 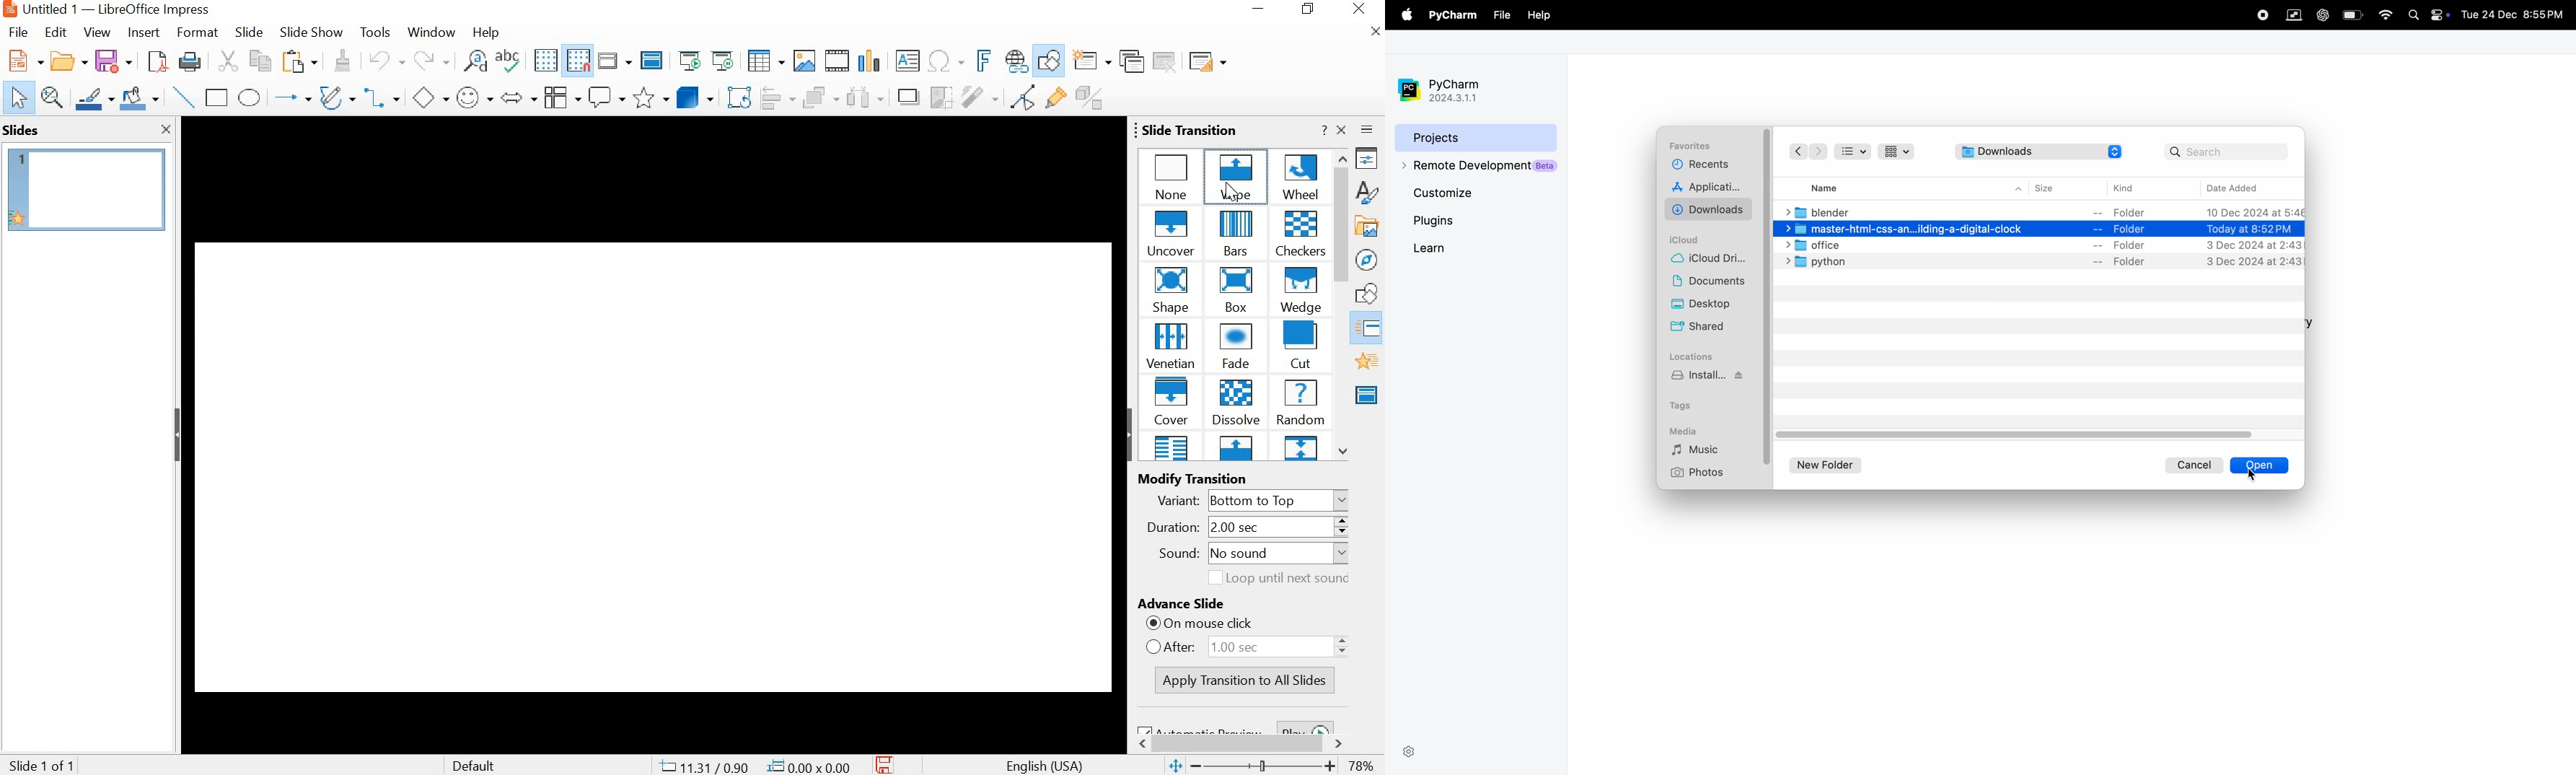 I want to click on Stars and banners, so click(x=650, y=99).